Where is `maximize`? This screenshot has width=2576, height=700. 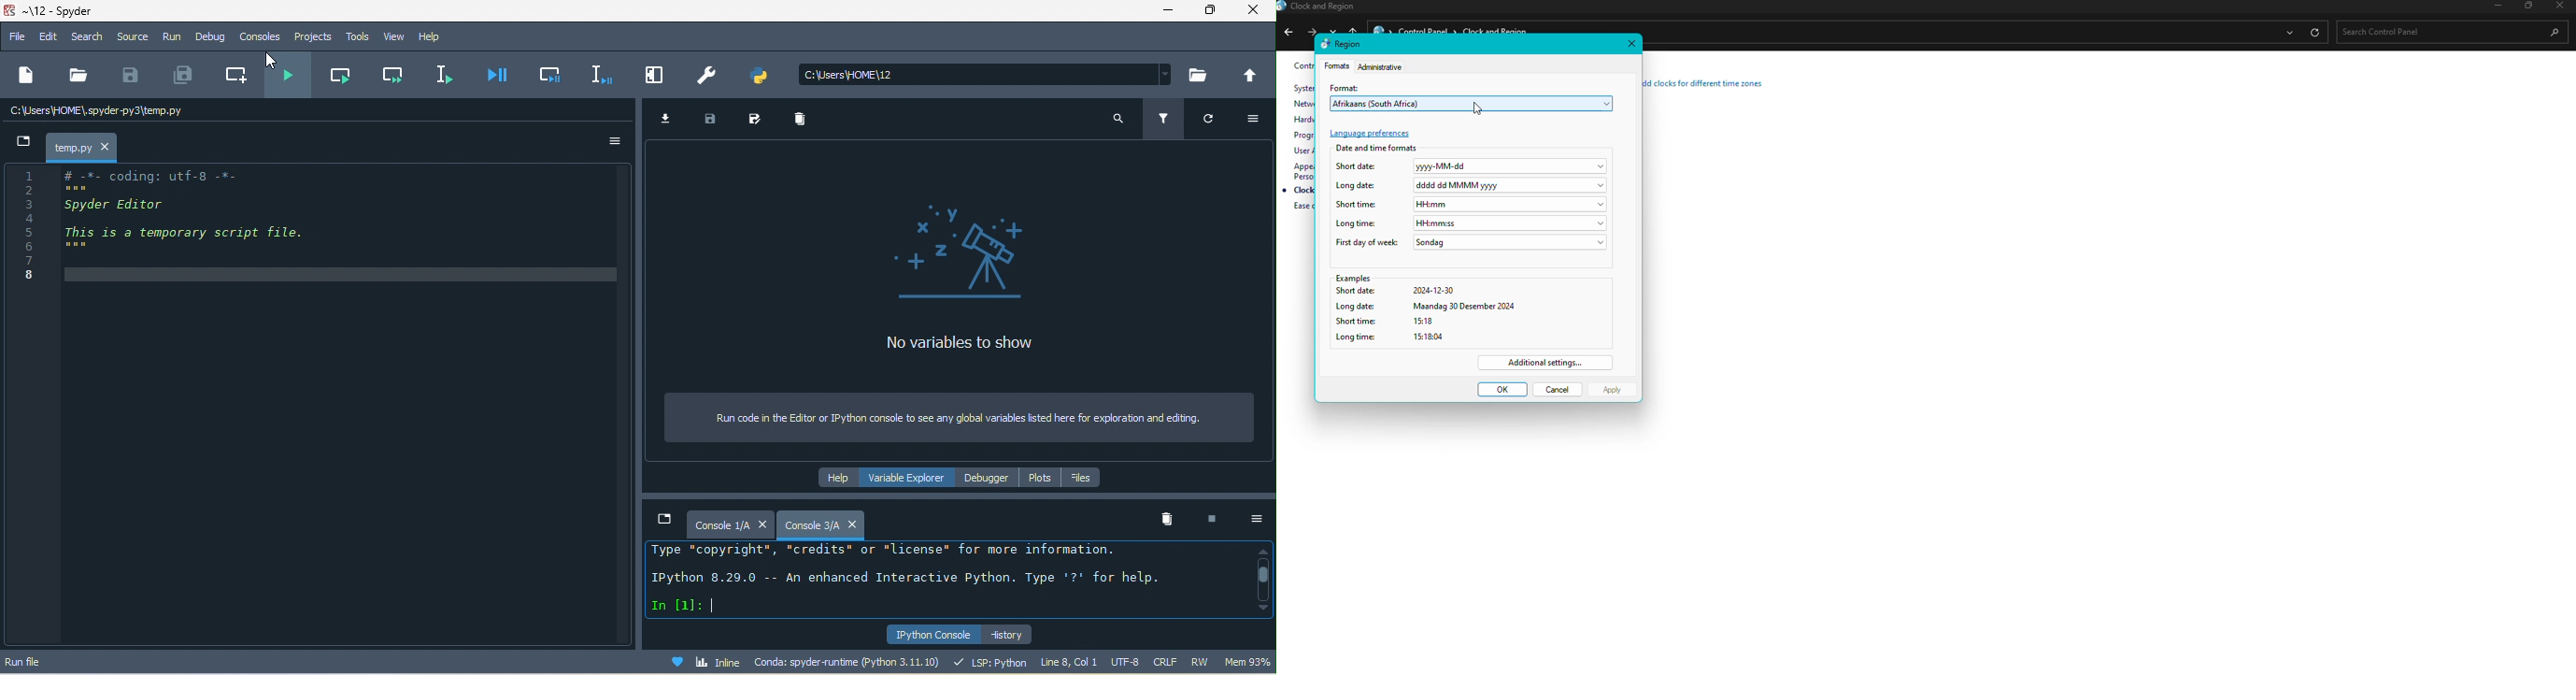 maximize is located at coordinates (1217, 12).